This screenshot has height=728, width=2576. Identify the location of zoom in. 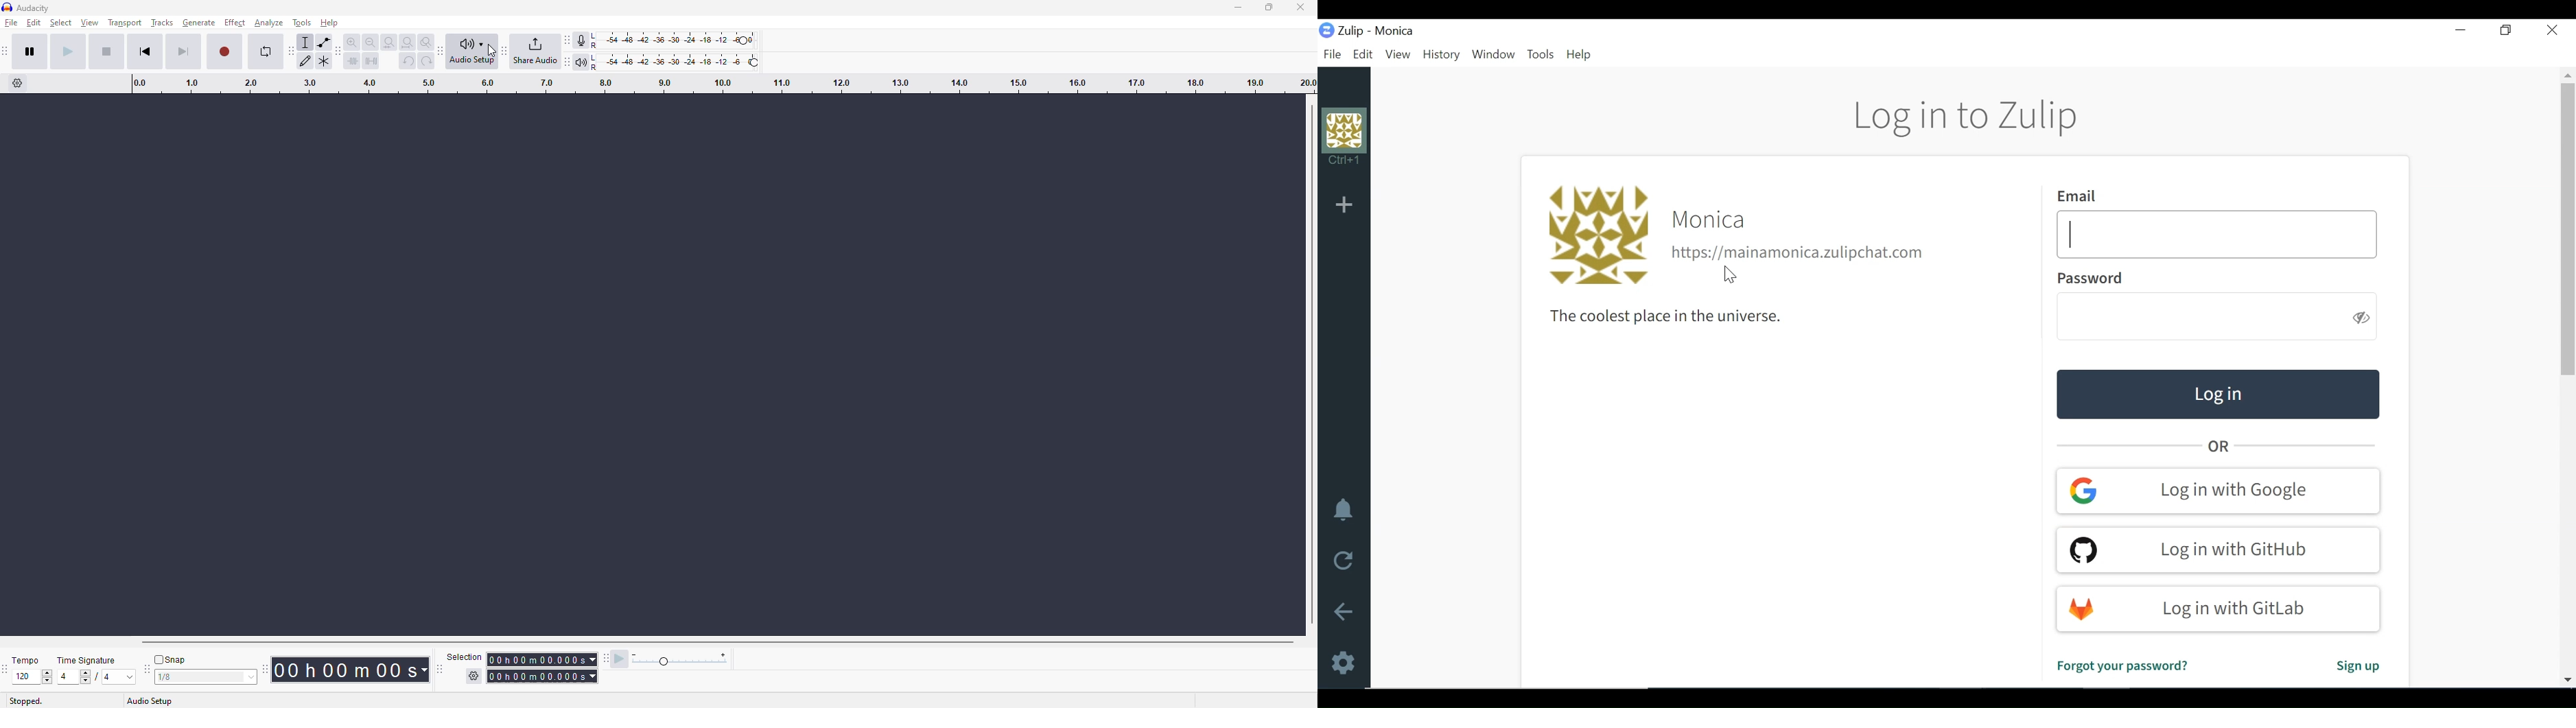
(351, 40).